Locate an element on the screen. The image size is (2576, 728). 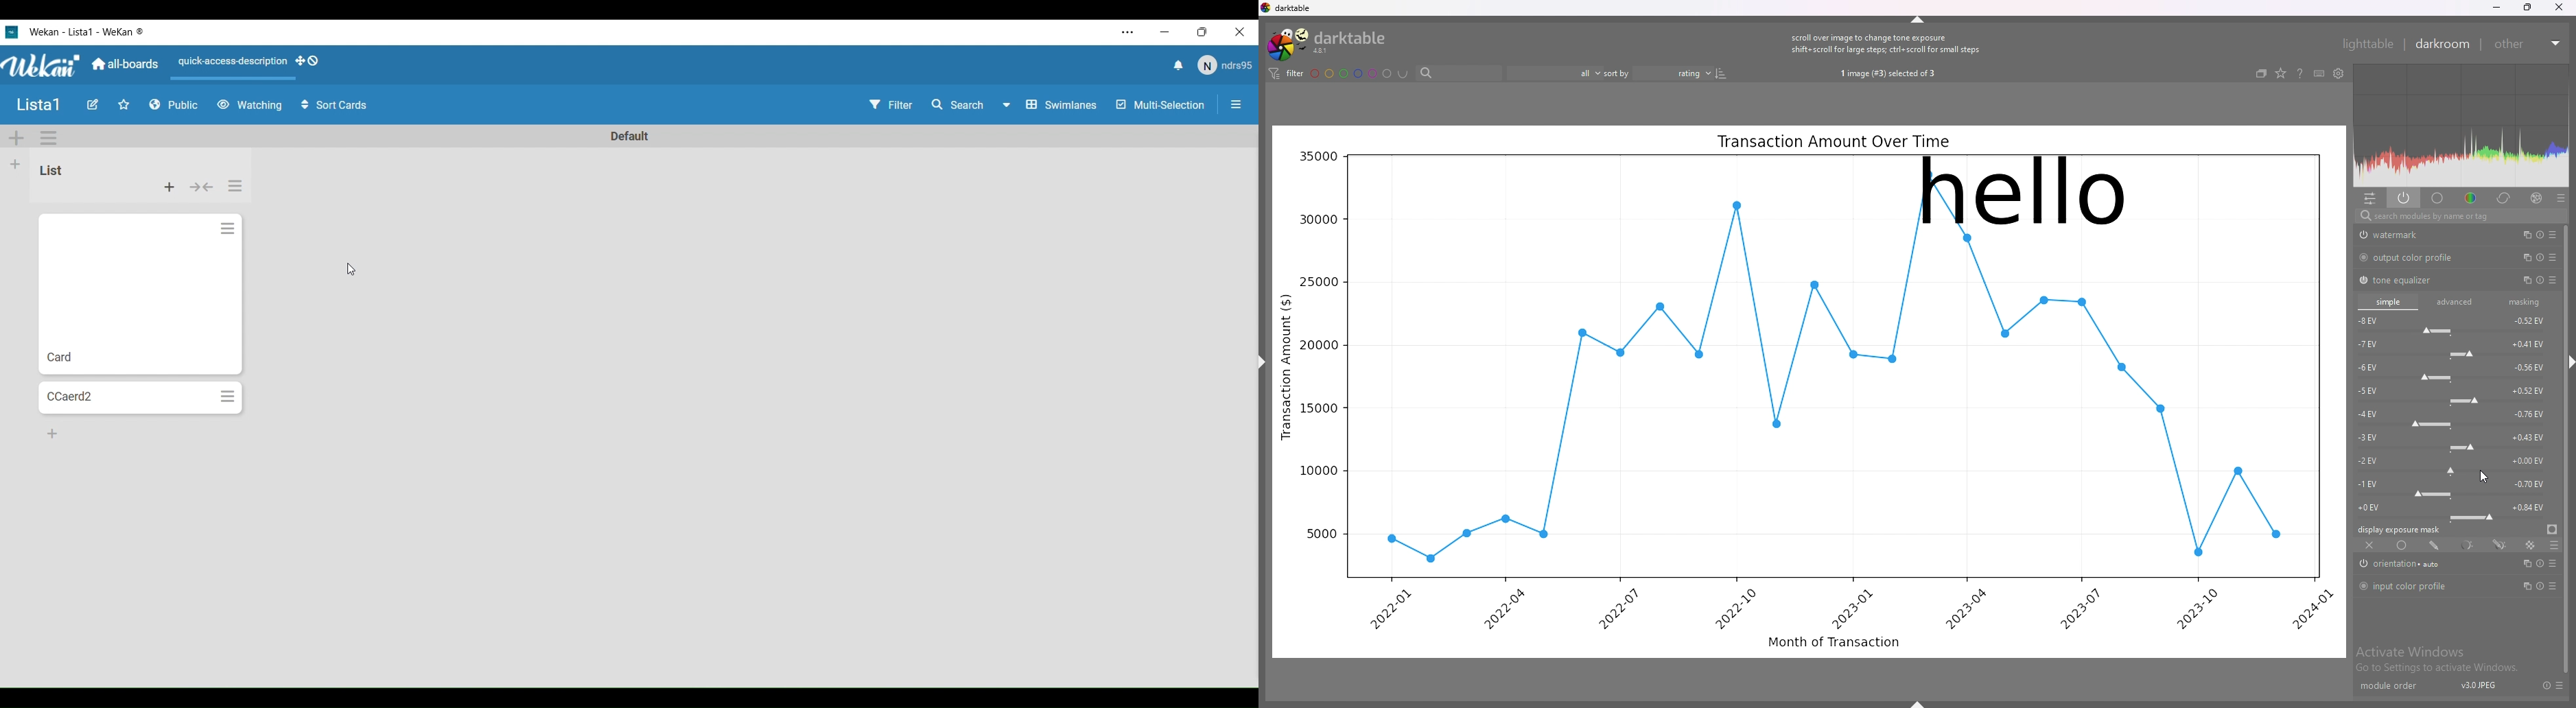
search bar is located at coordinates (1460, 73).